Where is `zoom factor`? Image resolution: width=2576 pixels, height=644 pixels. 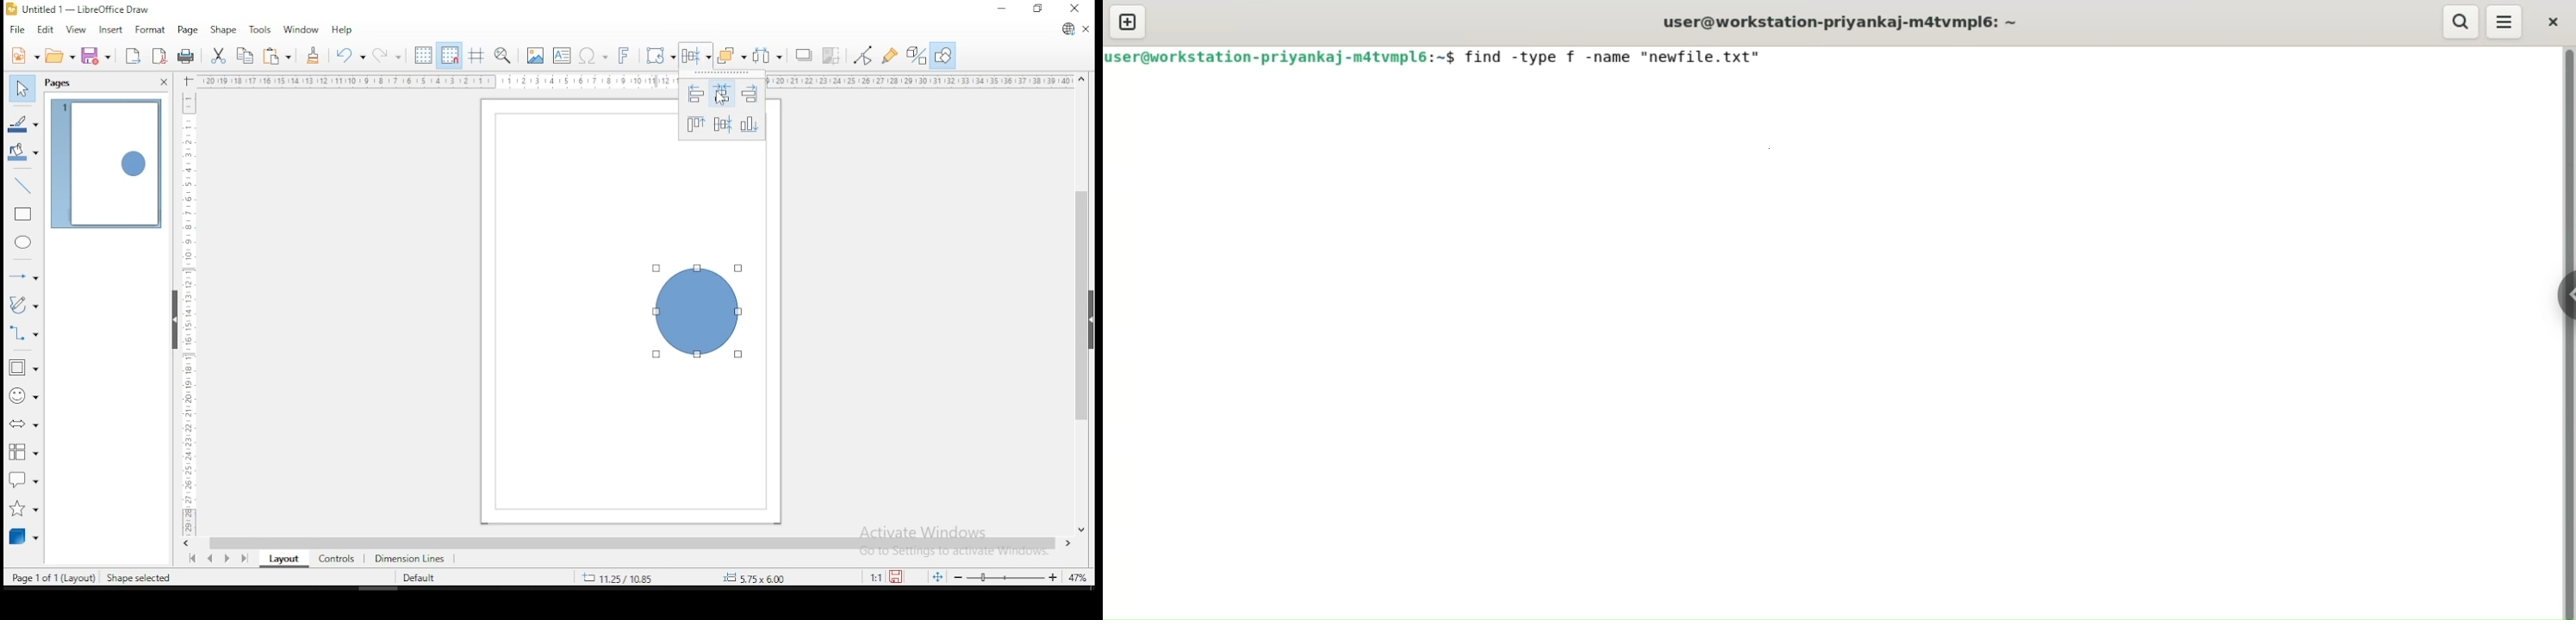 zoom factor is located at coordinates (798, 577).